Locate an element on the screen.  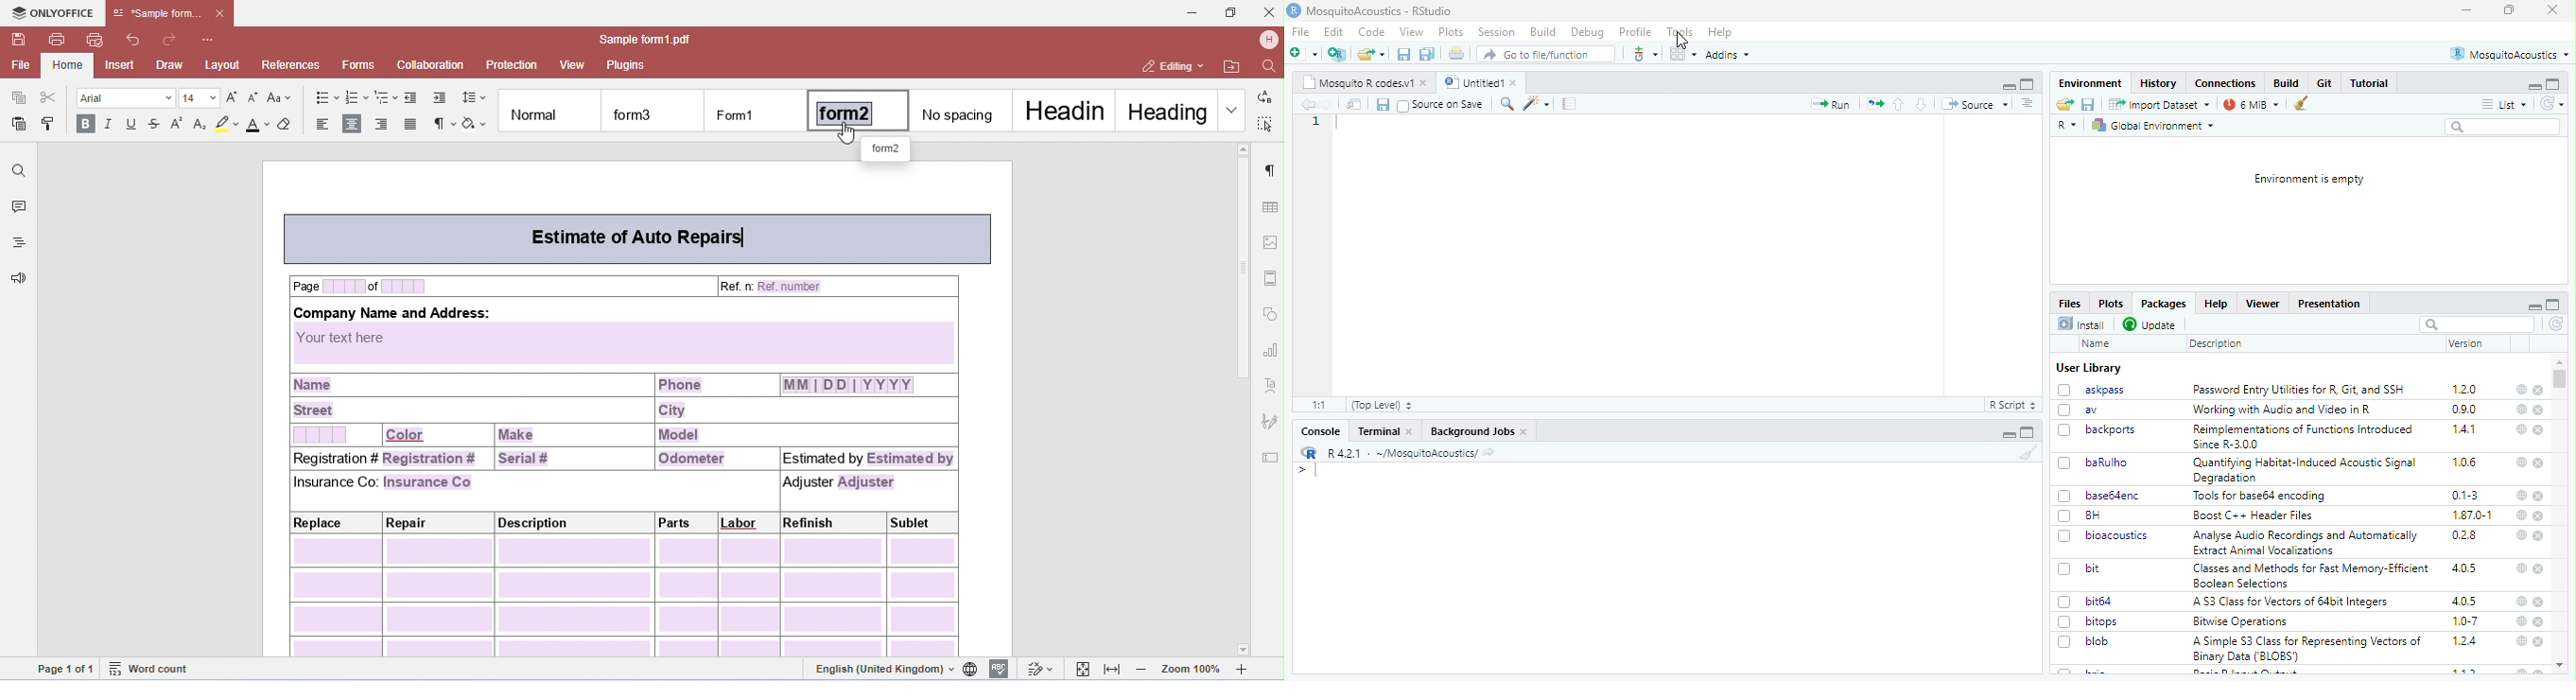
141 is located at coordinates (2465, 429).